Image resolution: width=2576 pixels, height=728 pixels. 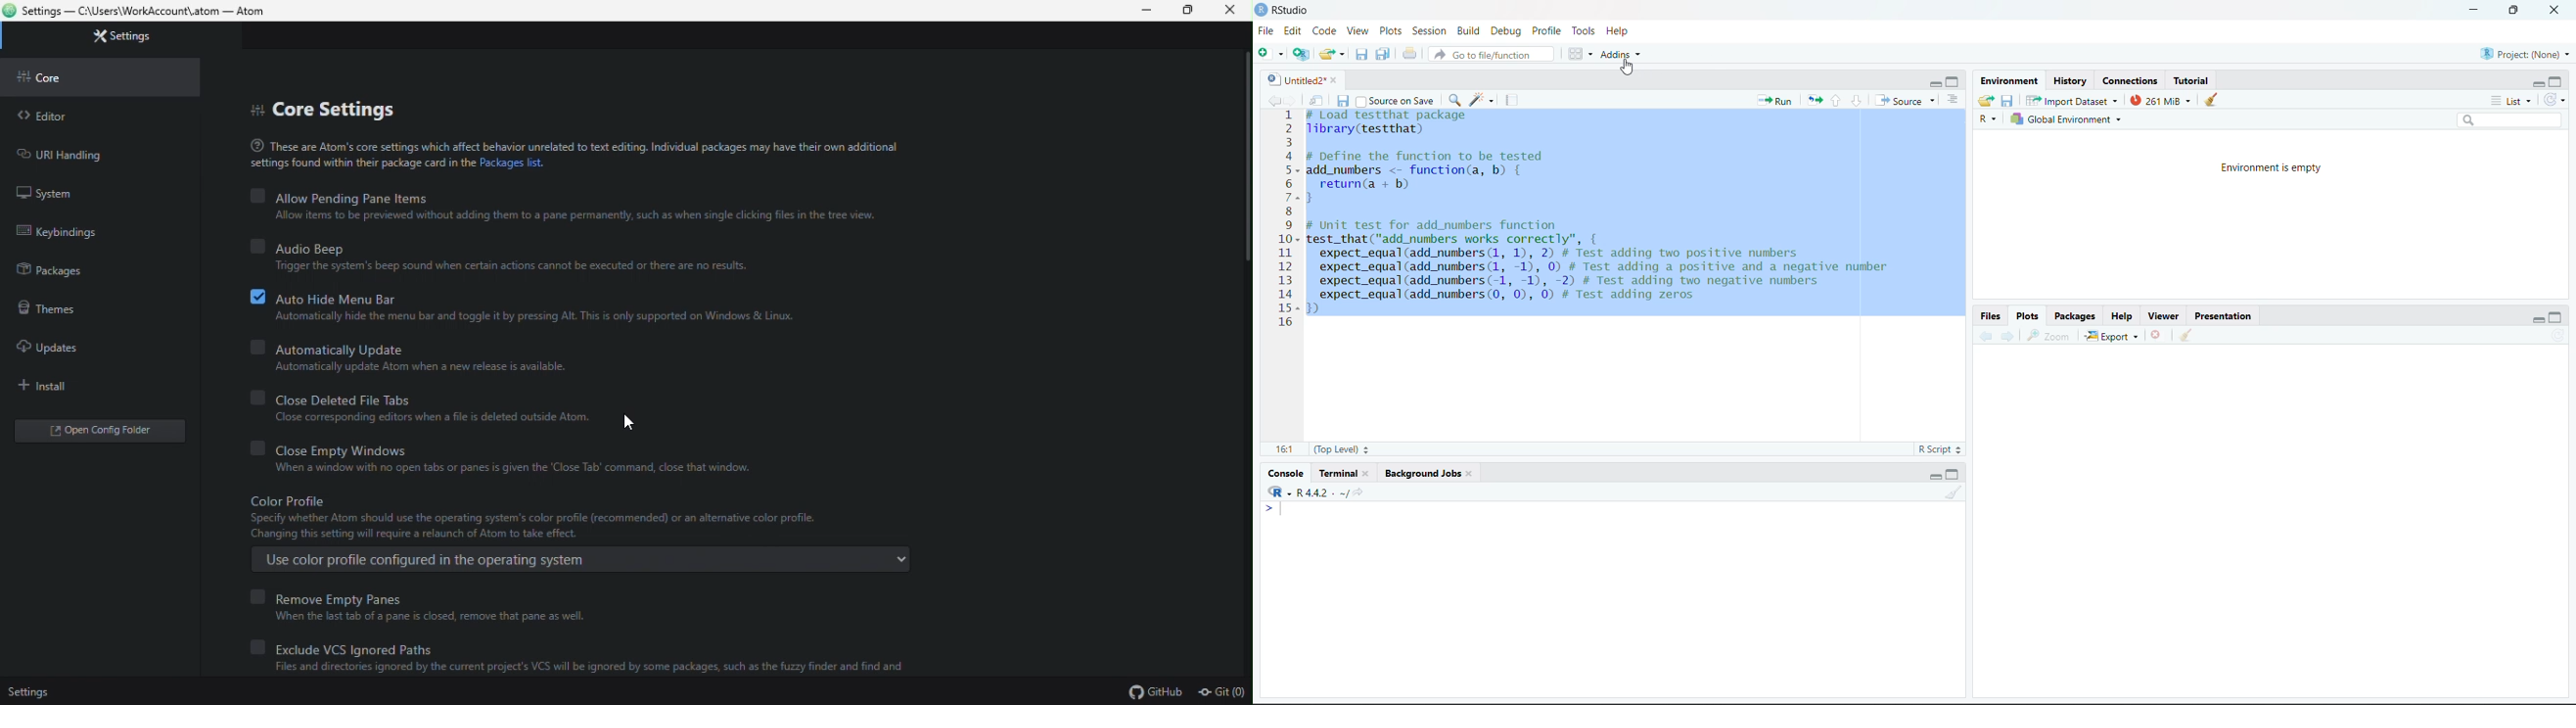 I want to click on Save the current document, so click(x=1361, y=54).